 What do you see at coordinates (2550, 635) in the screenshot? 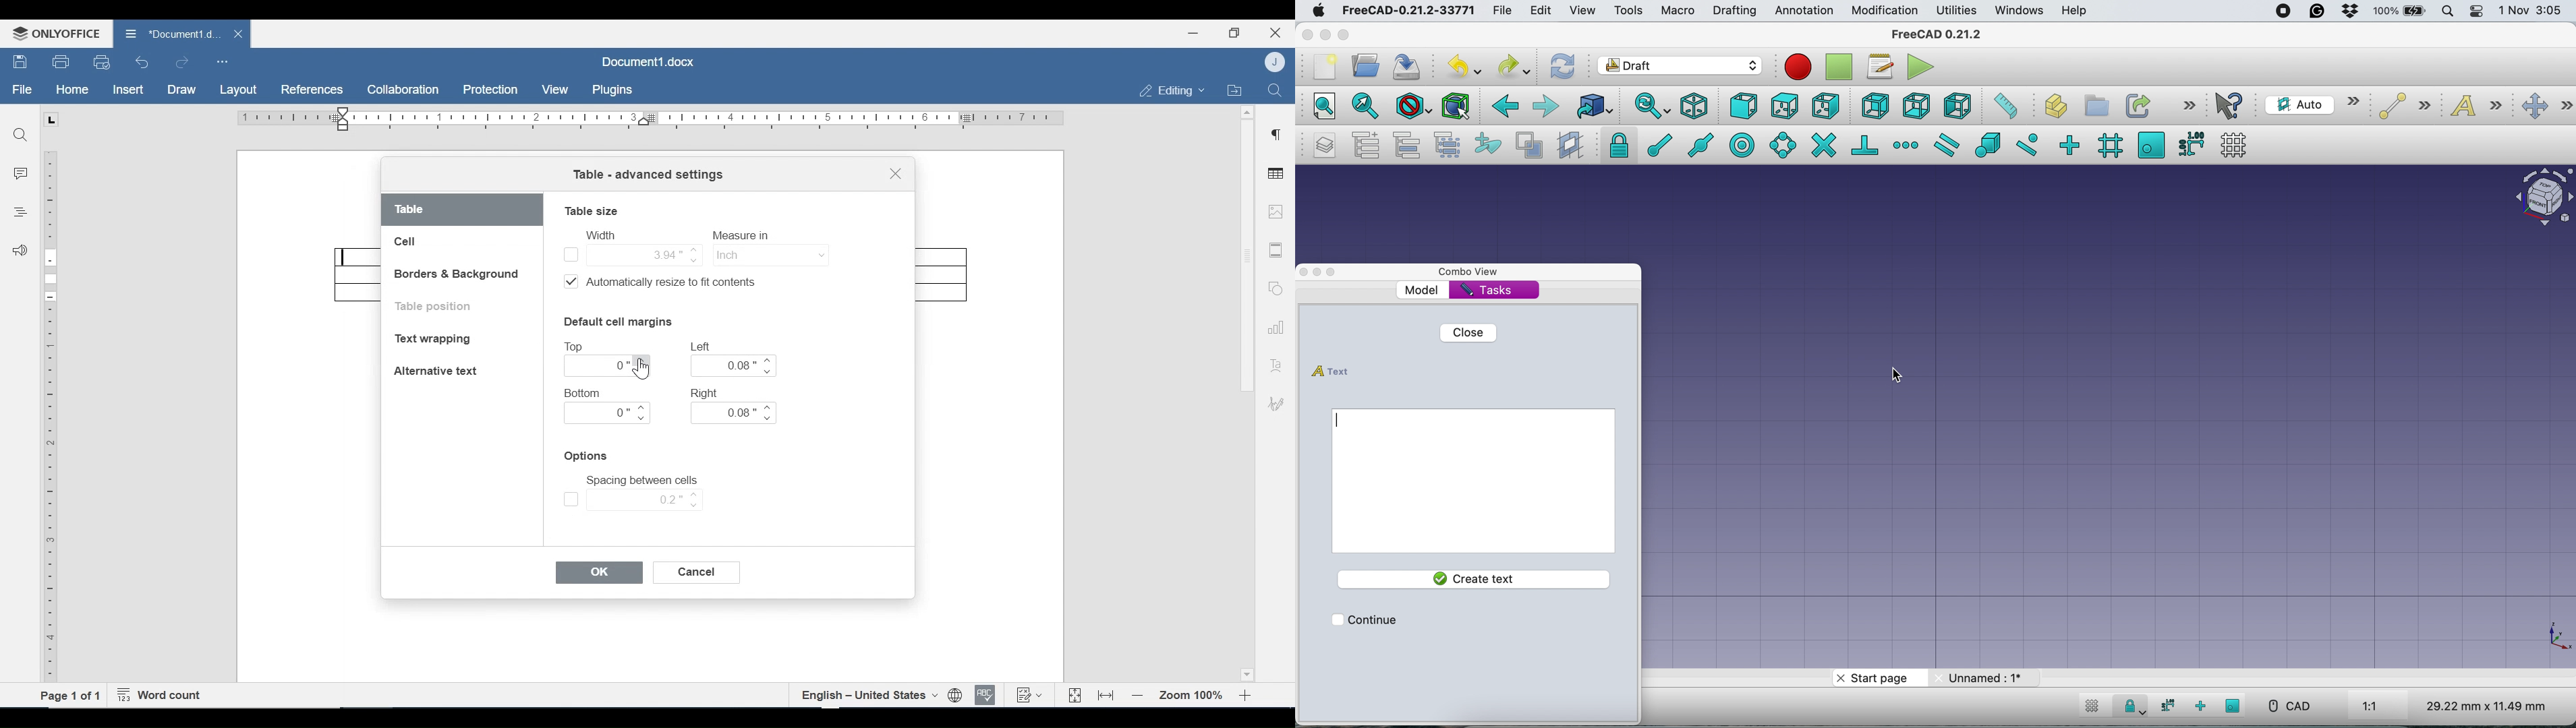
I see `xy coordinate` at bounding box center [2550, 635].